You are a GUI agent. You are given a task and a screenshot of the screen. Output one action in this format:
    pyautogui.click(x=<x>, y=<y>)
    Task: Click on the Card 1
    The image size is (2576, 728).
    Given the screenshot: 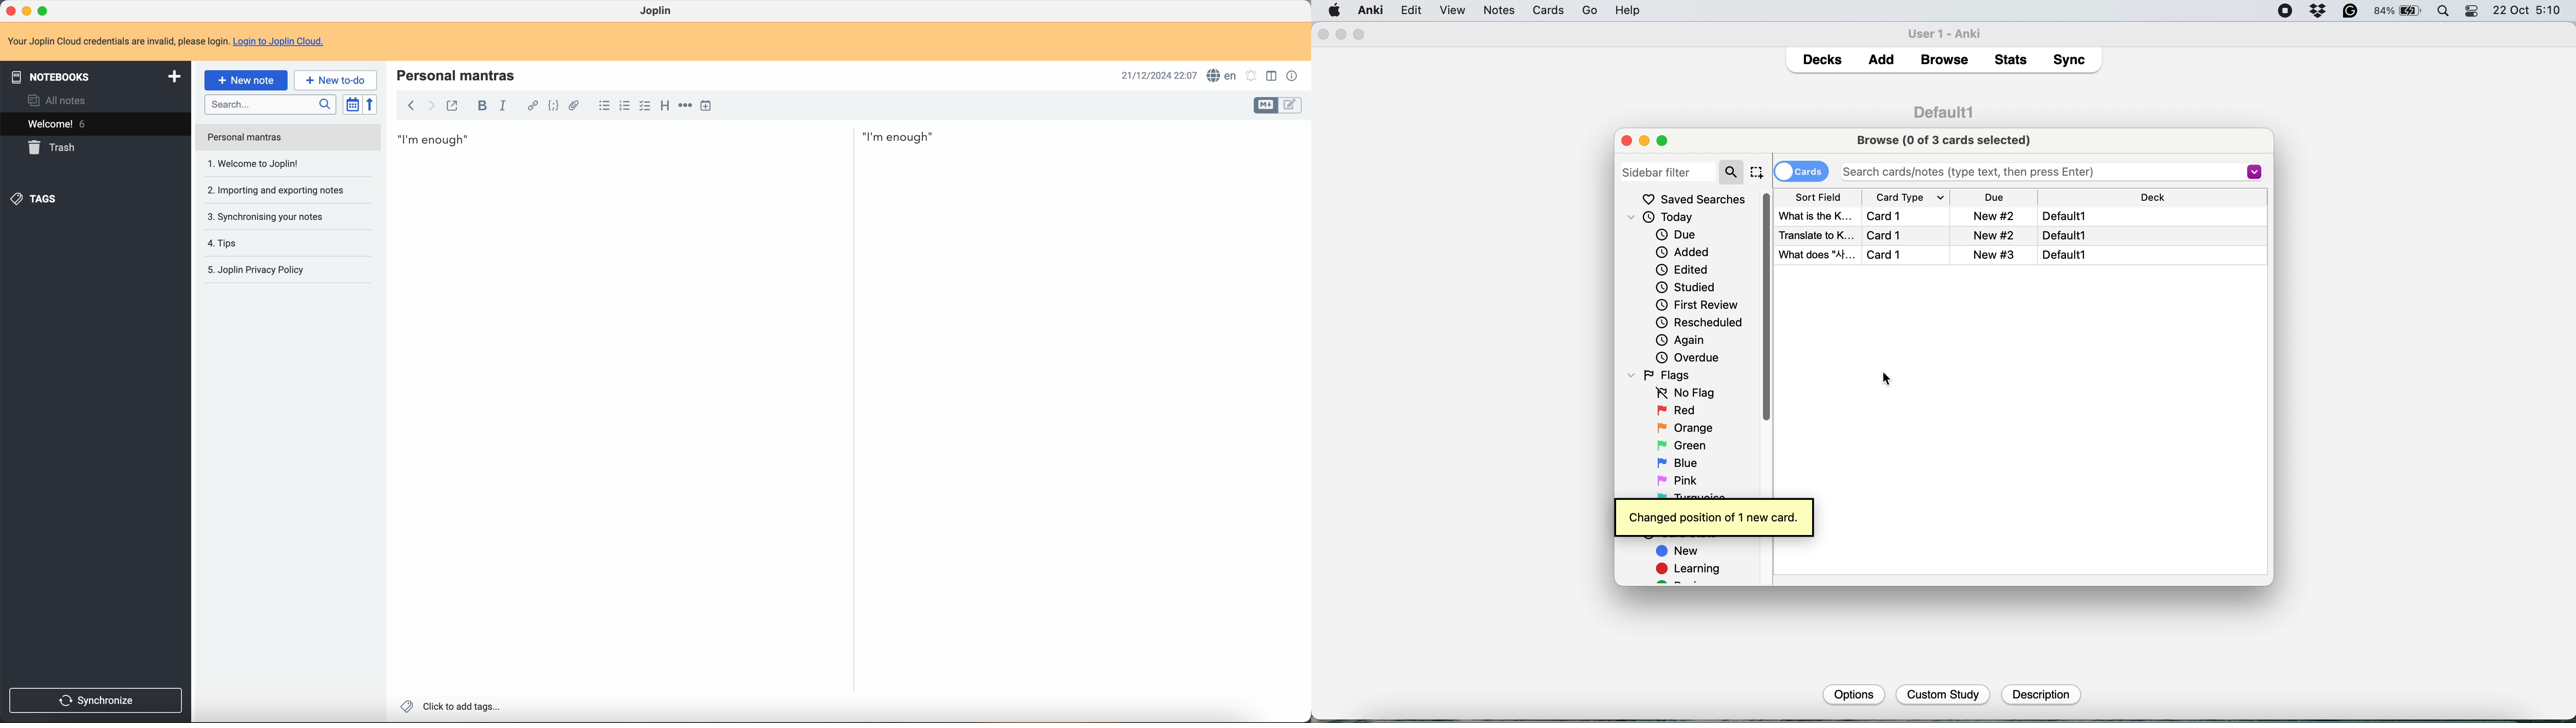 What is the action you would take?
    pyautogui.click(x=1898, y=255)
    